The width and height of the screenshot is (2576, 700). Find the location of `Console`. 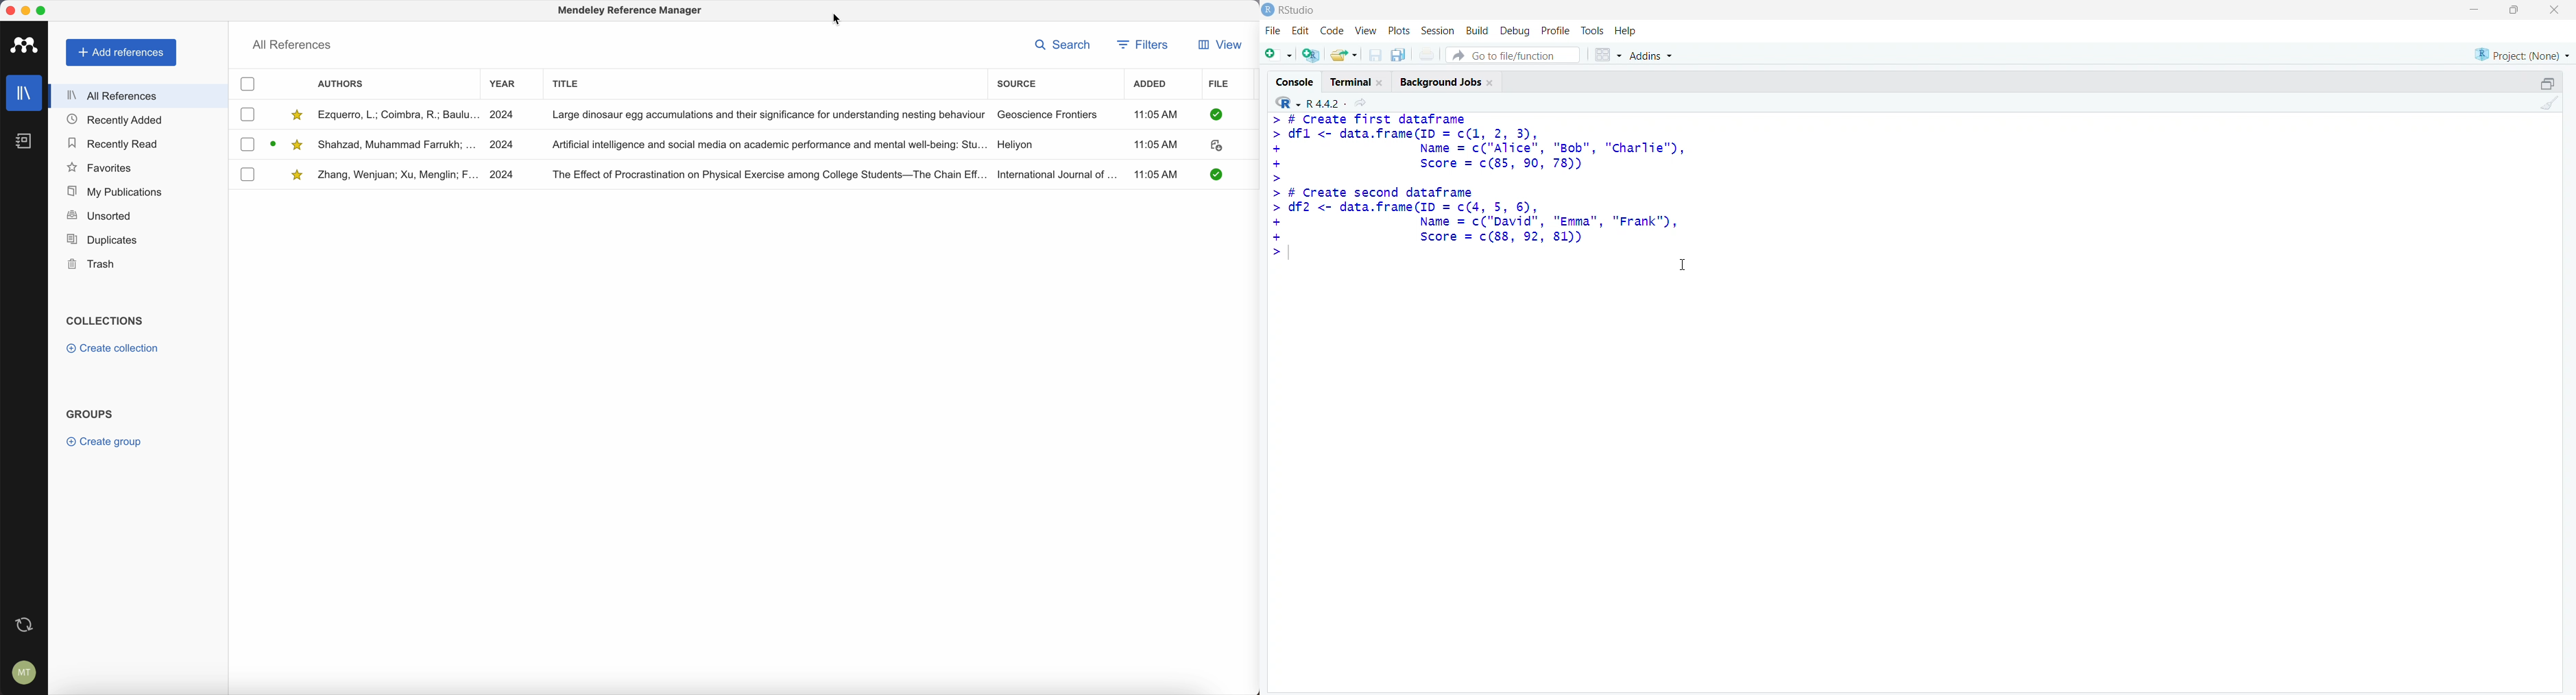

Console is located at coordinates (1293, 81).